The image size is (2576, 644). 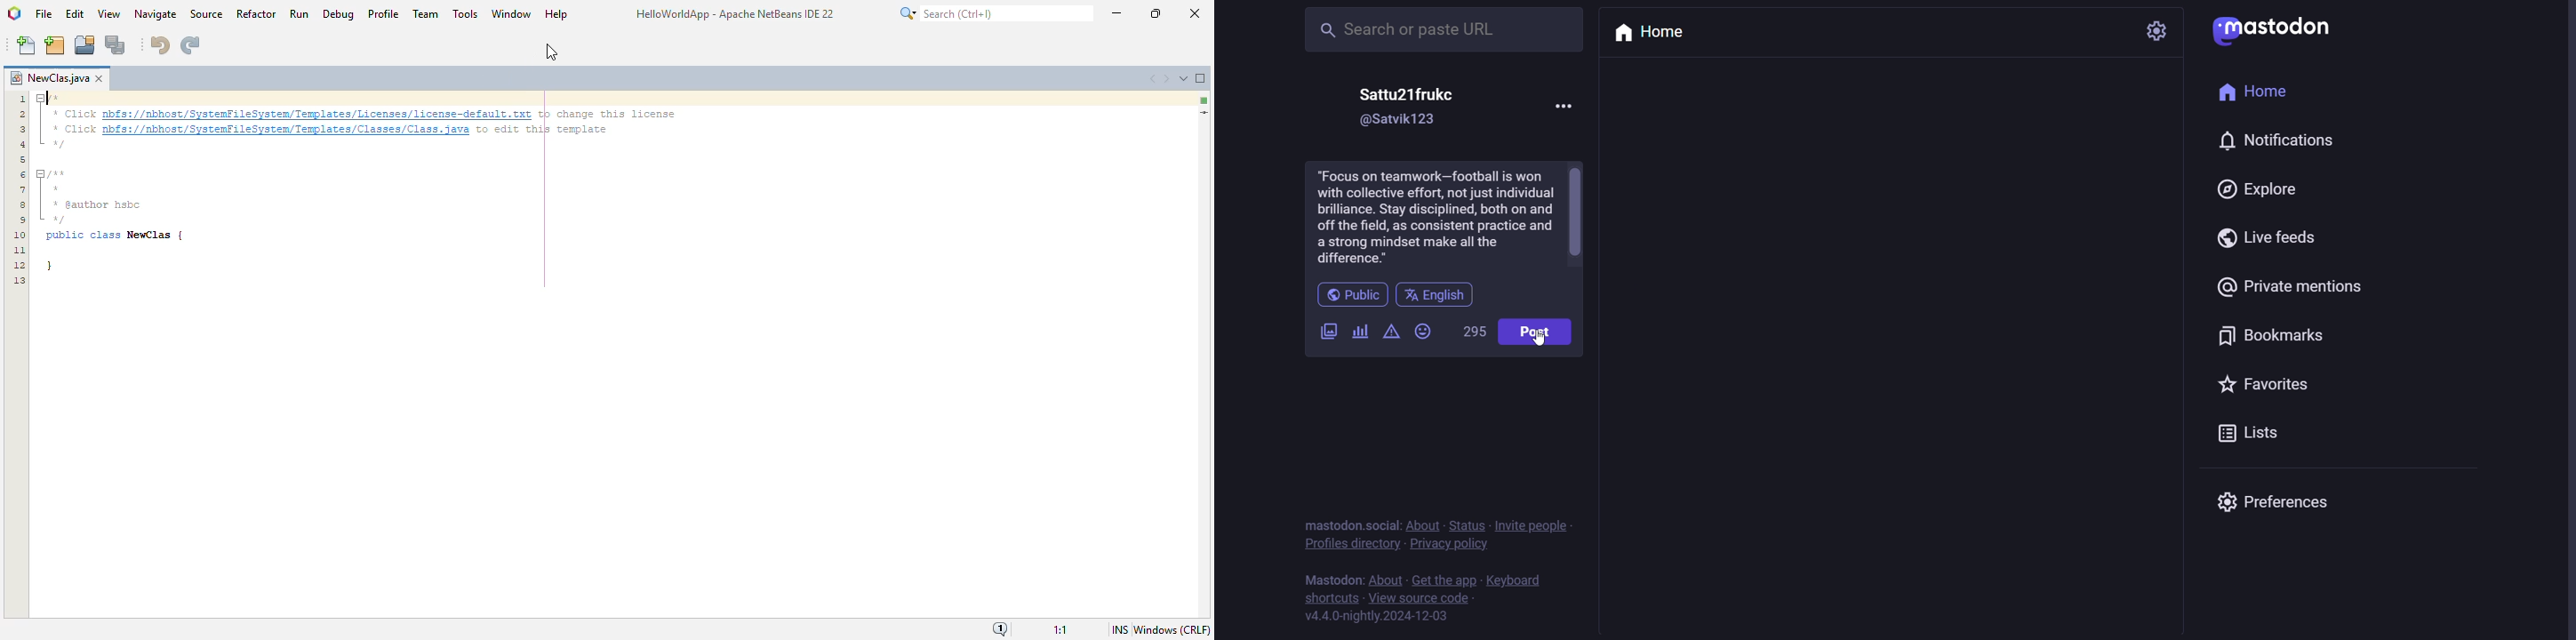 I want to click on keyboard, so click(x=1516, y=578).